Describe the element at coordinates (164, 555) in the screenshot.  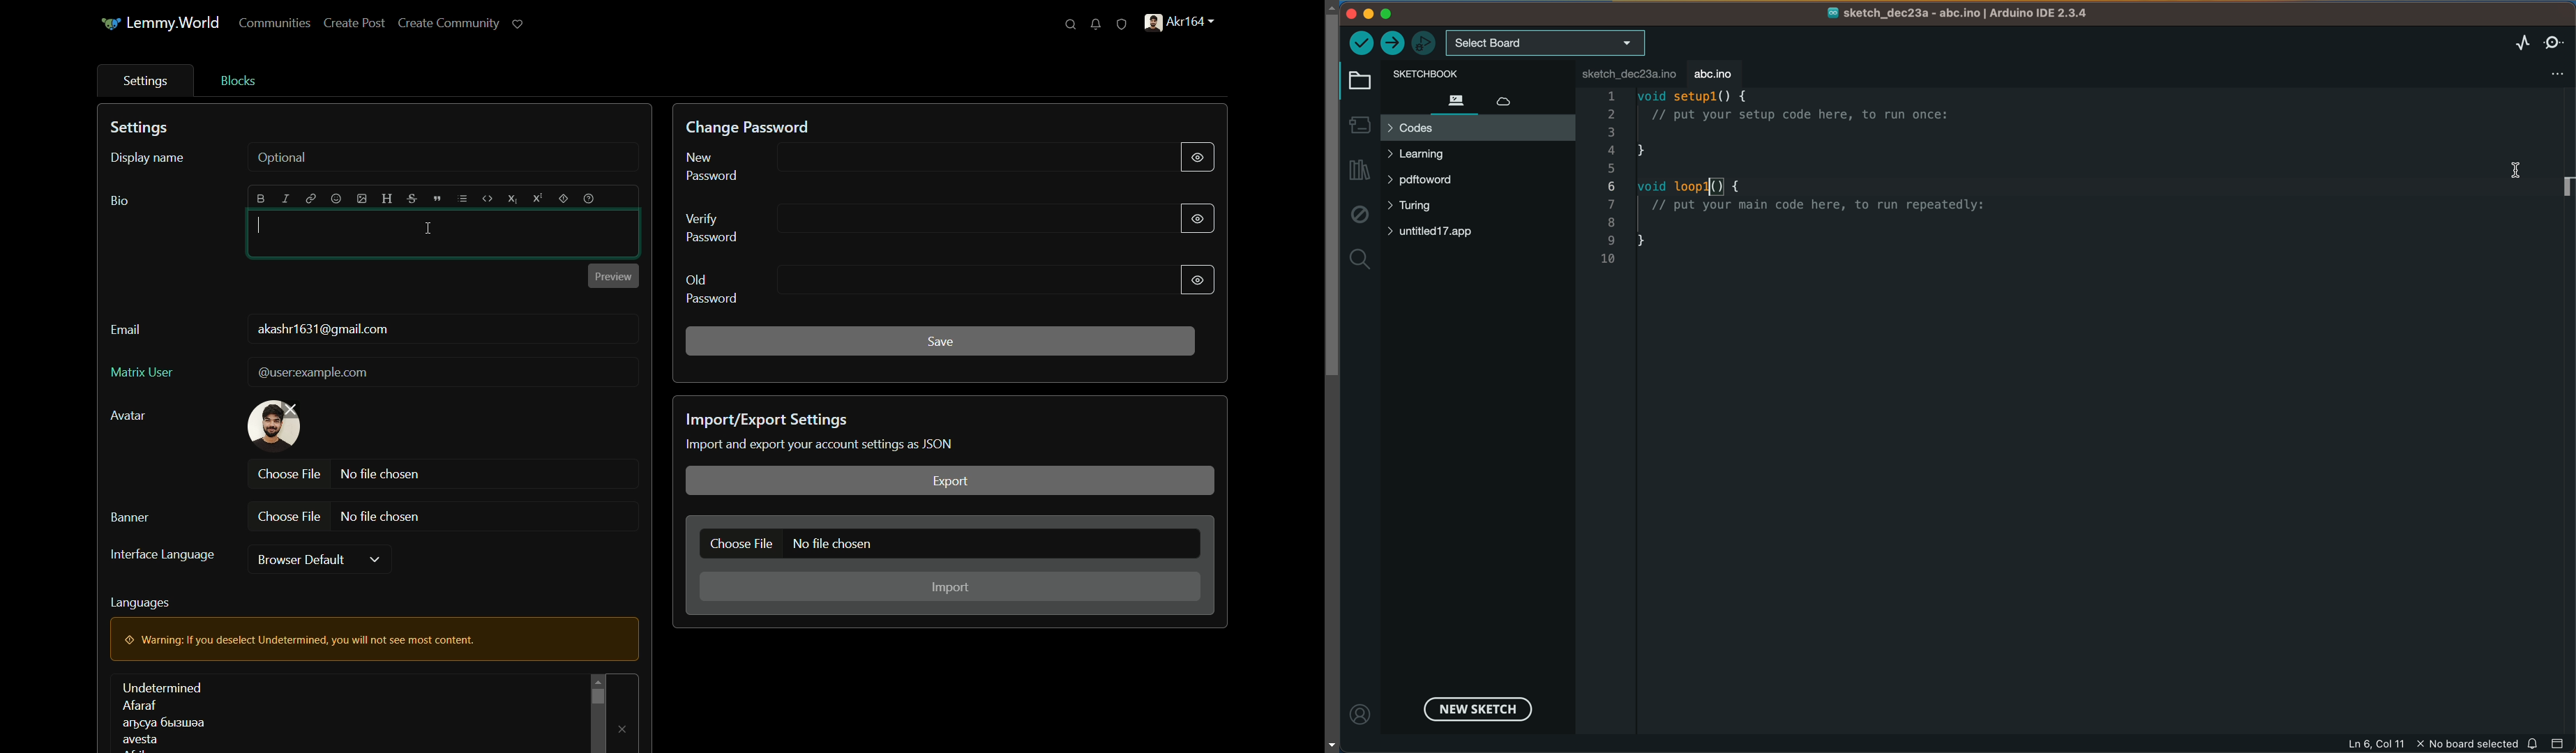
I see `interface language` at that location.